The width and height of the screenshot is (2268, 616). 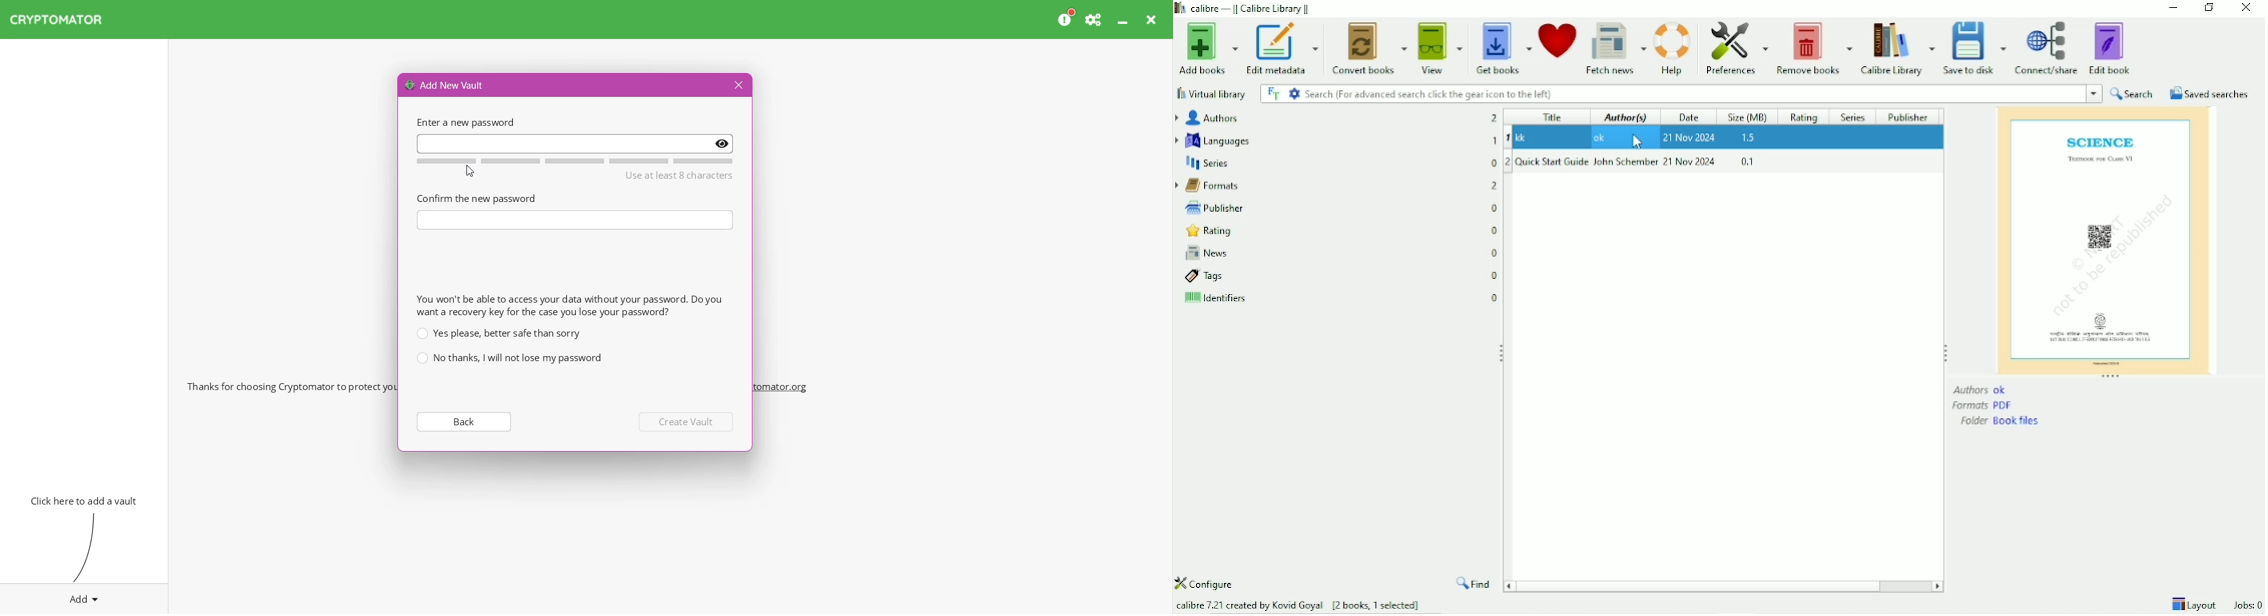 I want to click on Title, so click(x=1554, y=116).